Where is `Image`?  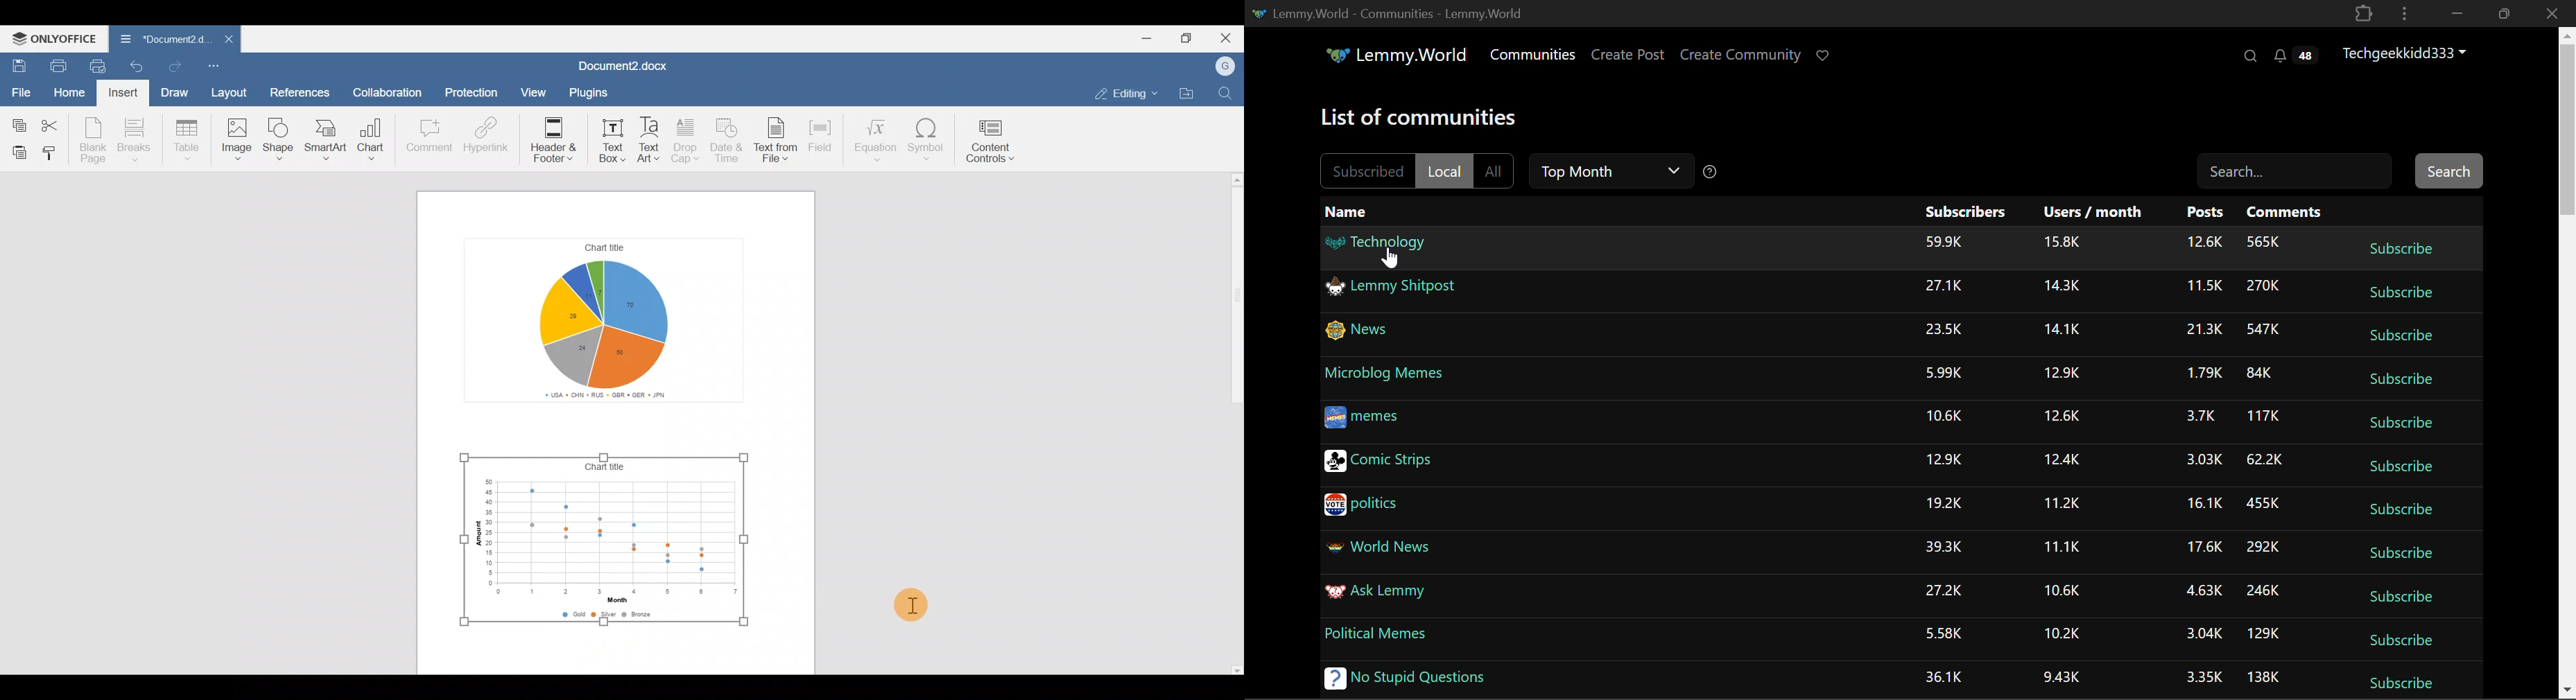
Image is located at coordinates (234, 143).